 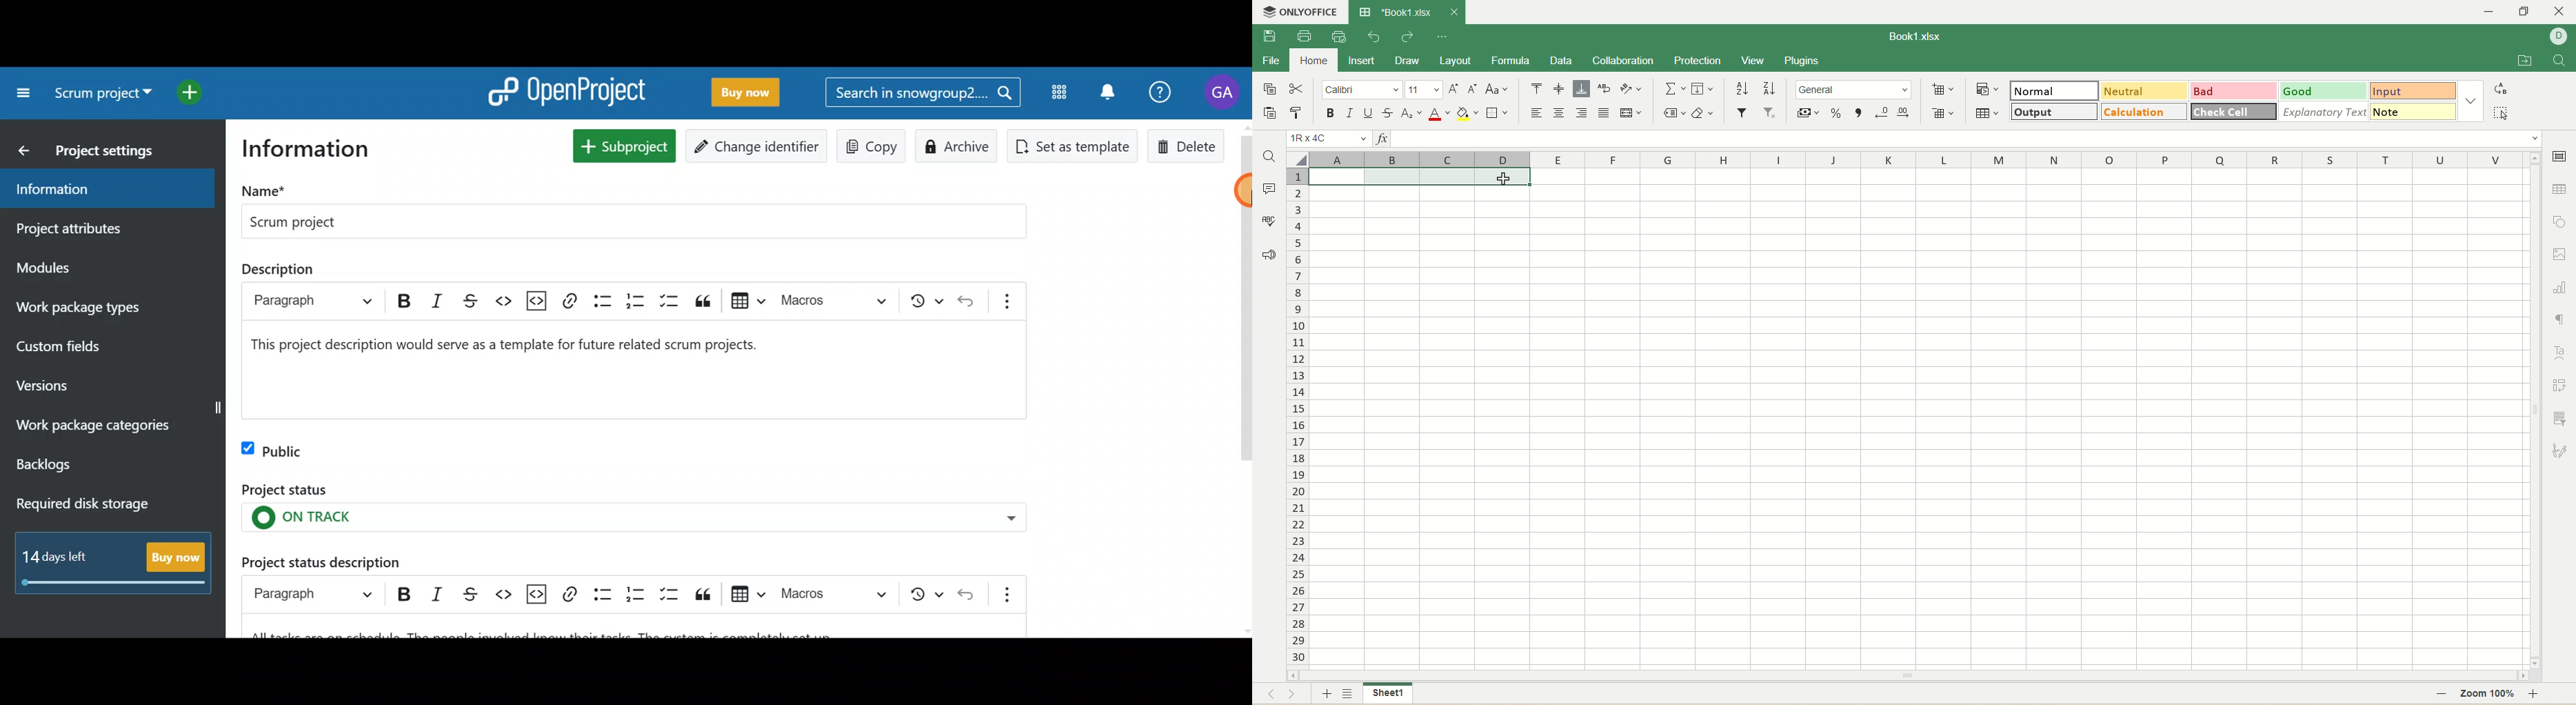 I want to click on previous, so click(x=1268, y=695).